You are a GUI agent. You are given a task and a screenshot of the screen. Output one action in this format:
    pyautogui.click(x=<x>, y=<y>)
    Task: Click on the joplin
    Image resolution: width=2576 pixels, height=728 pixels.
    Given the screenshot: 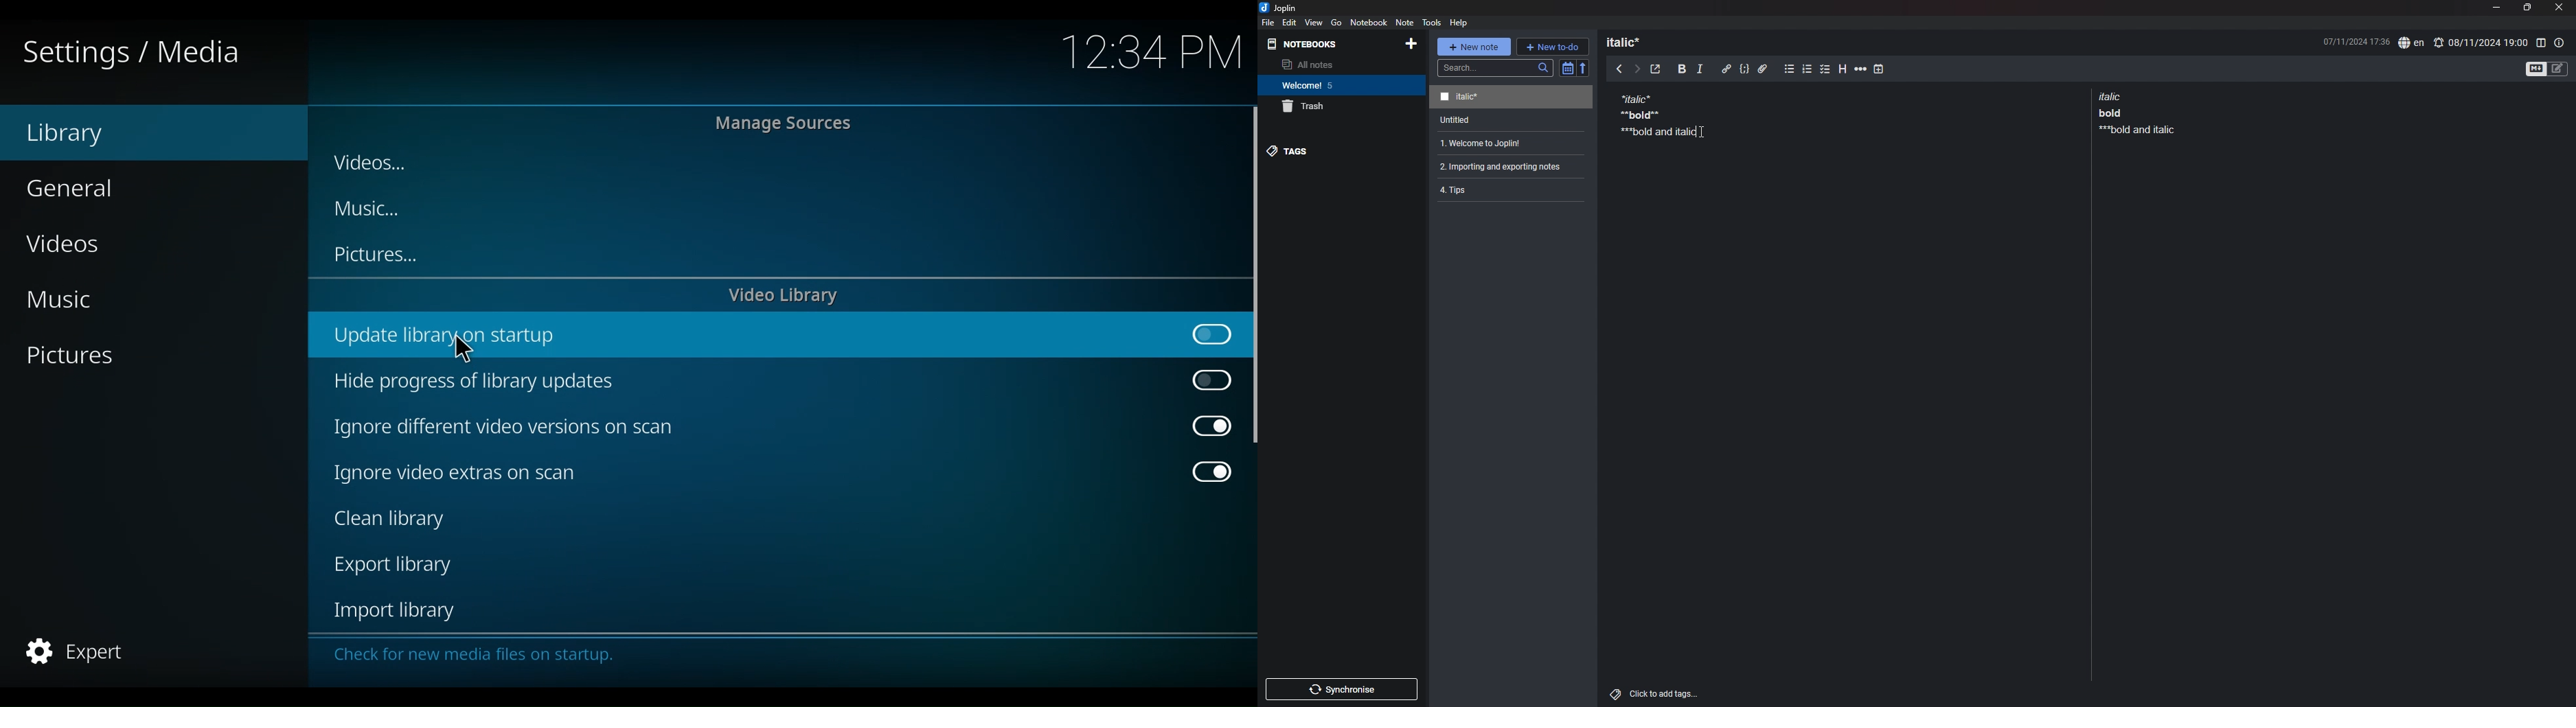 What is the action you would take?
    pyautogui.click(x=1278, y=8)
    